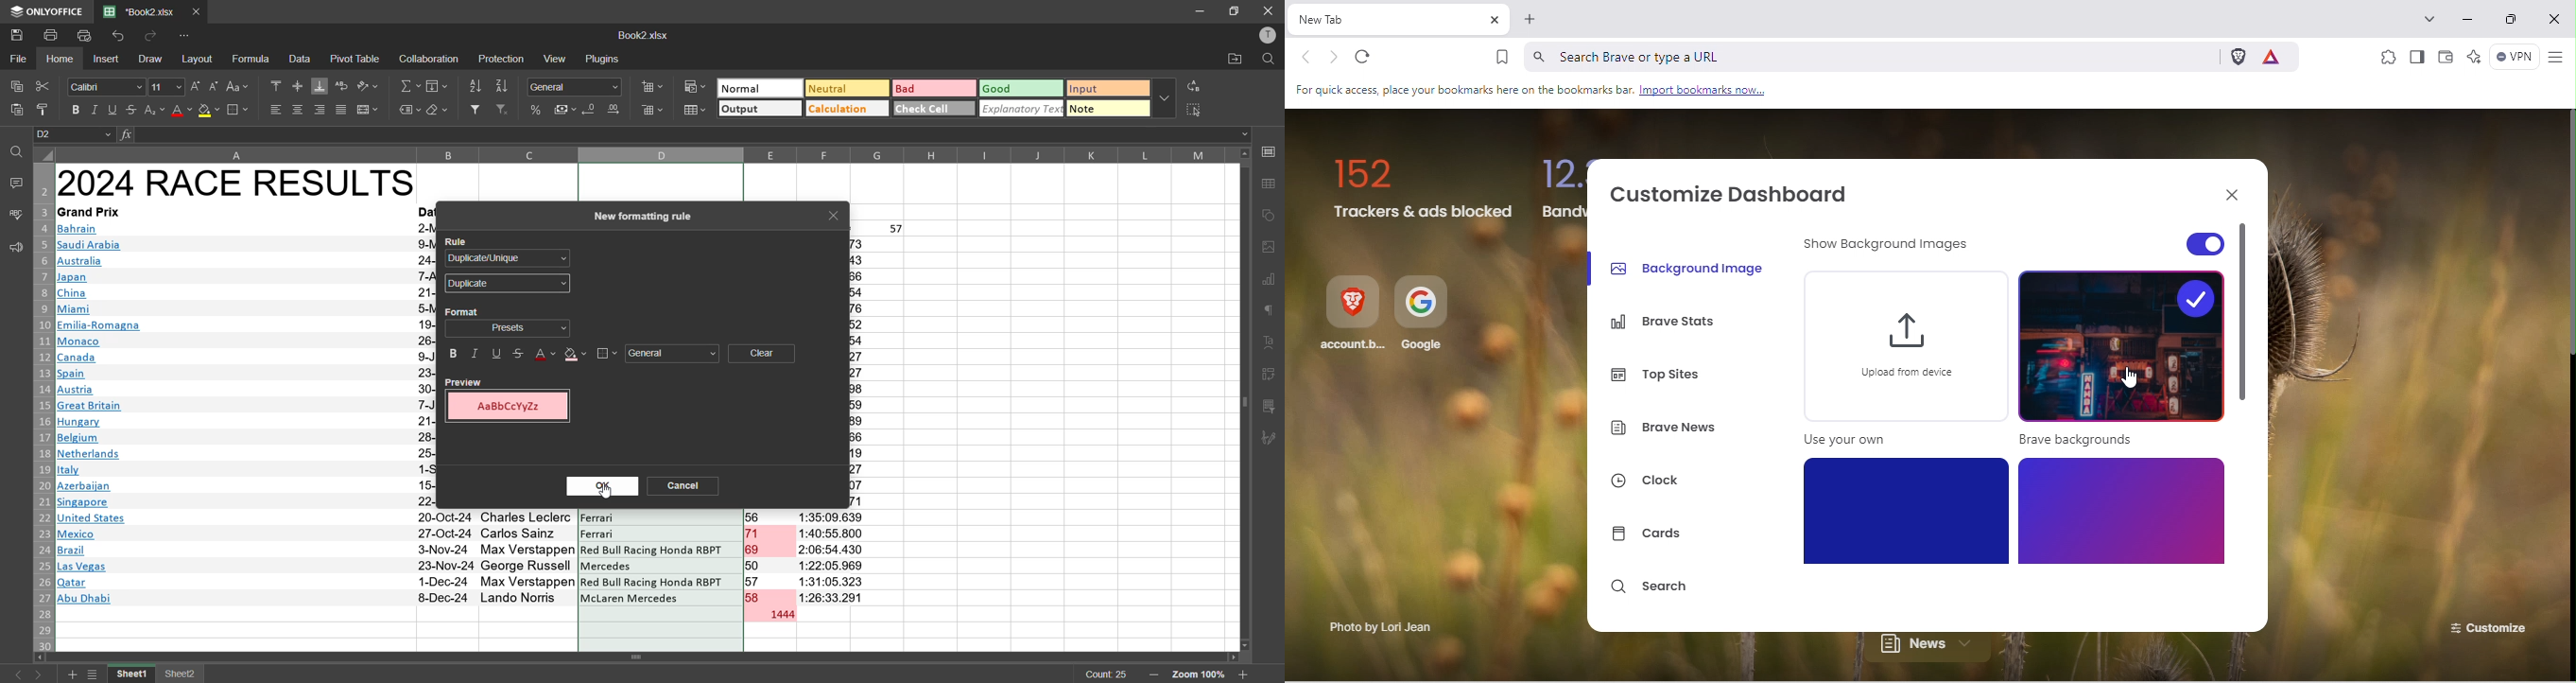 The height and width of the screenshot is (700, 2576). I want to click on merge and center, so click(367, 110).